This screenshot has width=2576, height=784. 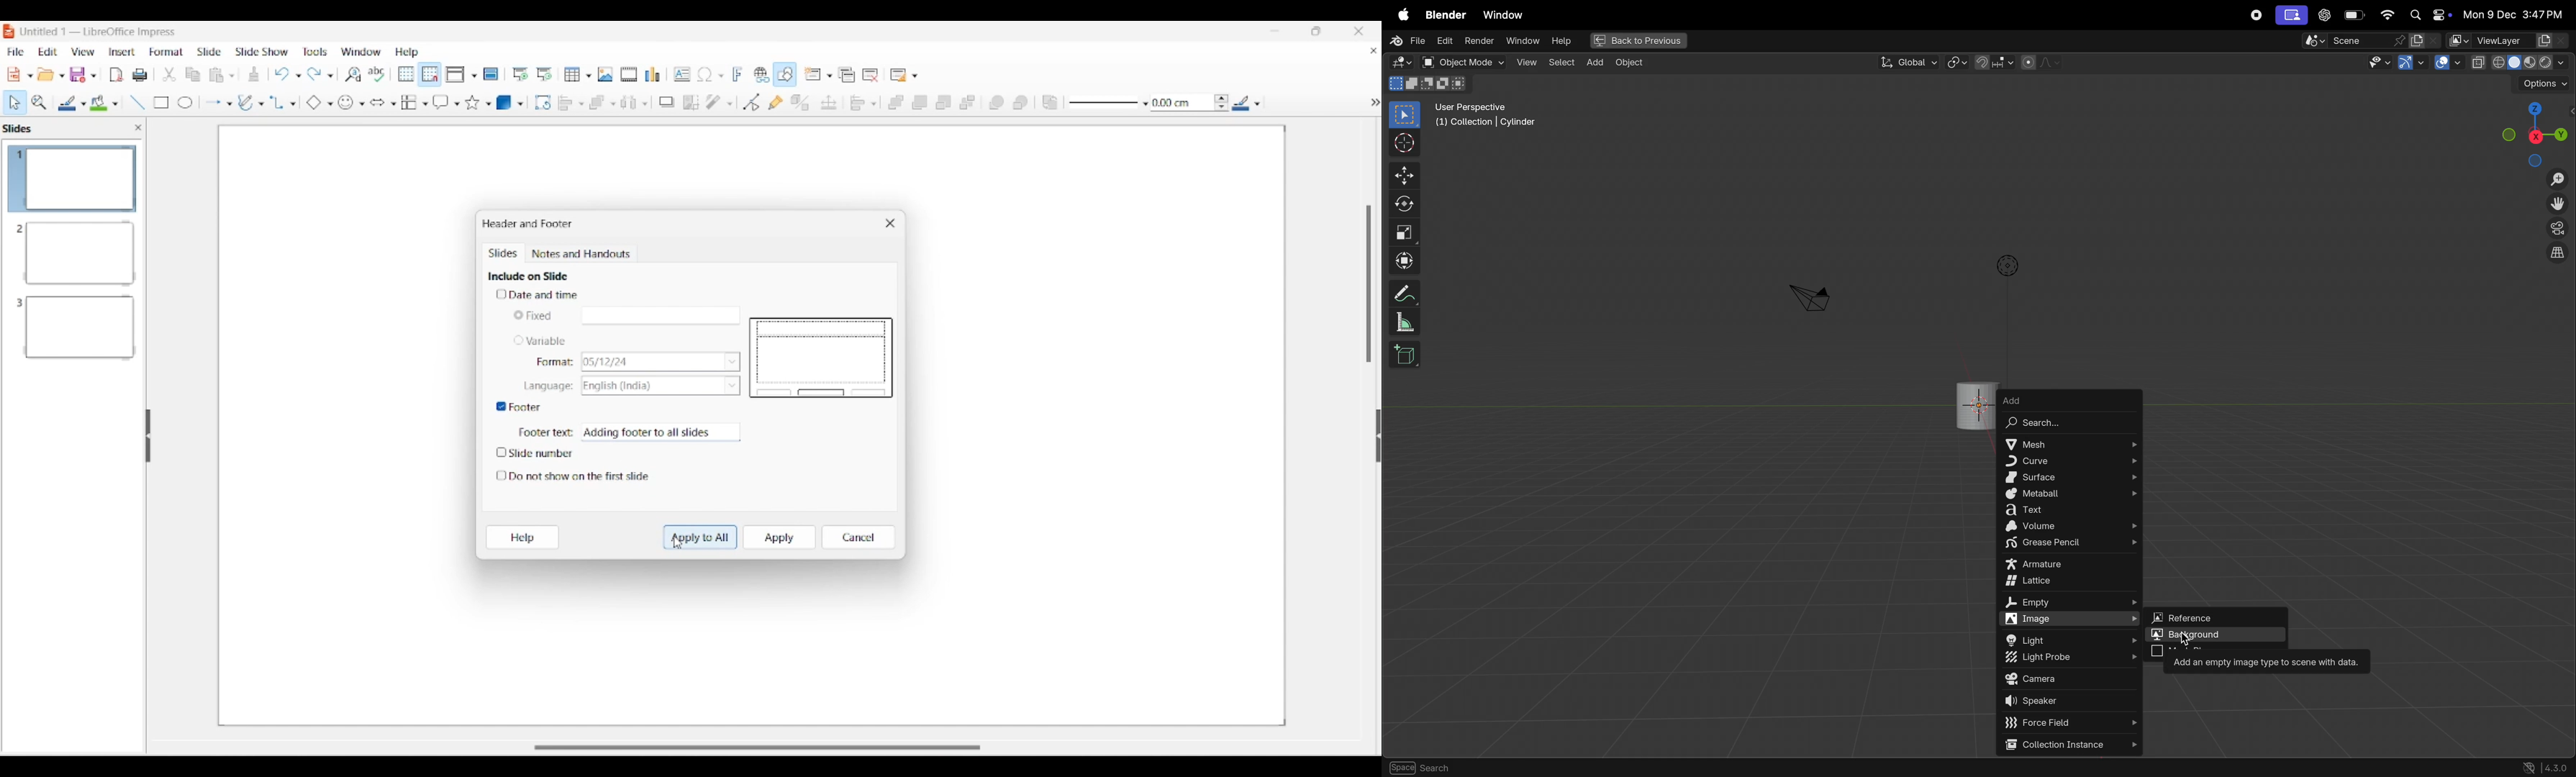 I want to click on Align object options, so click(x=571, y=104).